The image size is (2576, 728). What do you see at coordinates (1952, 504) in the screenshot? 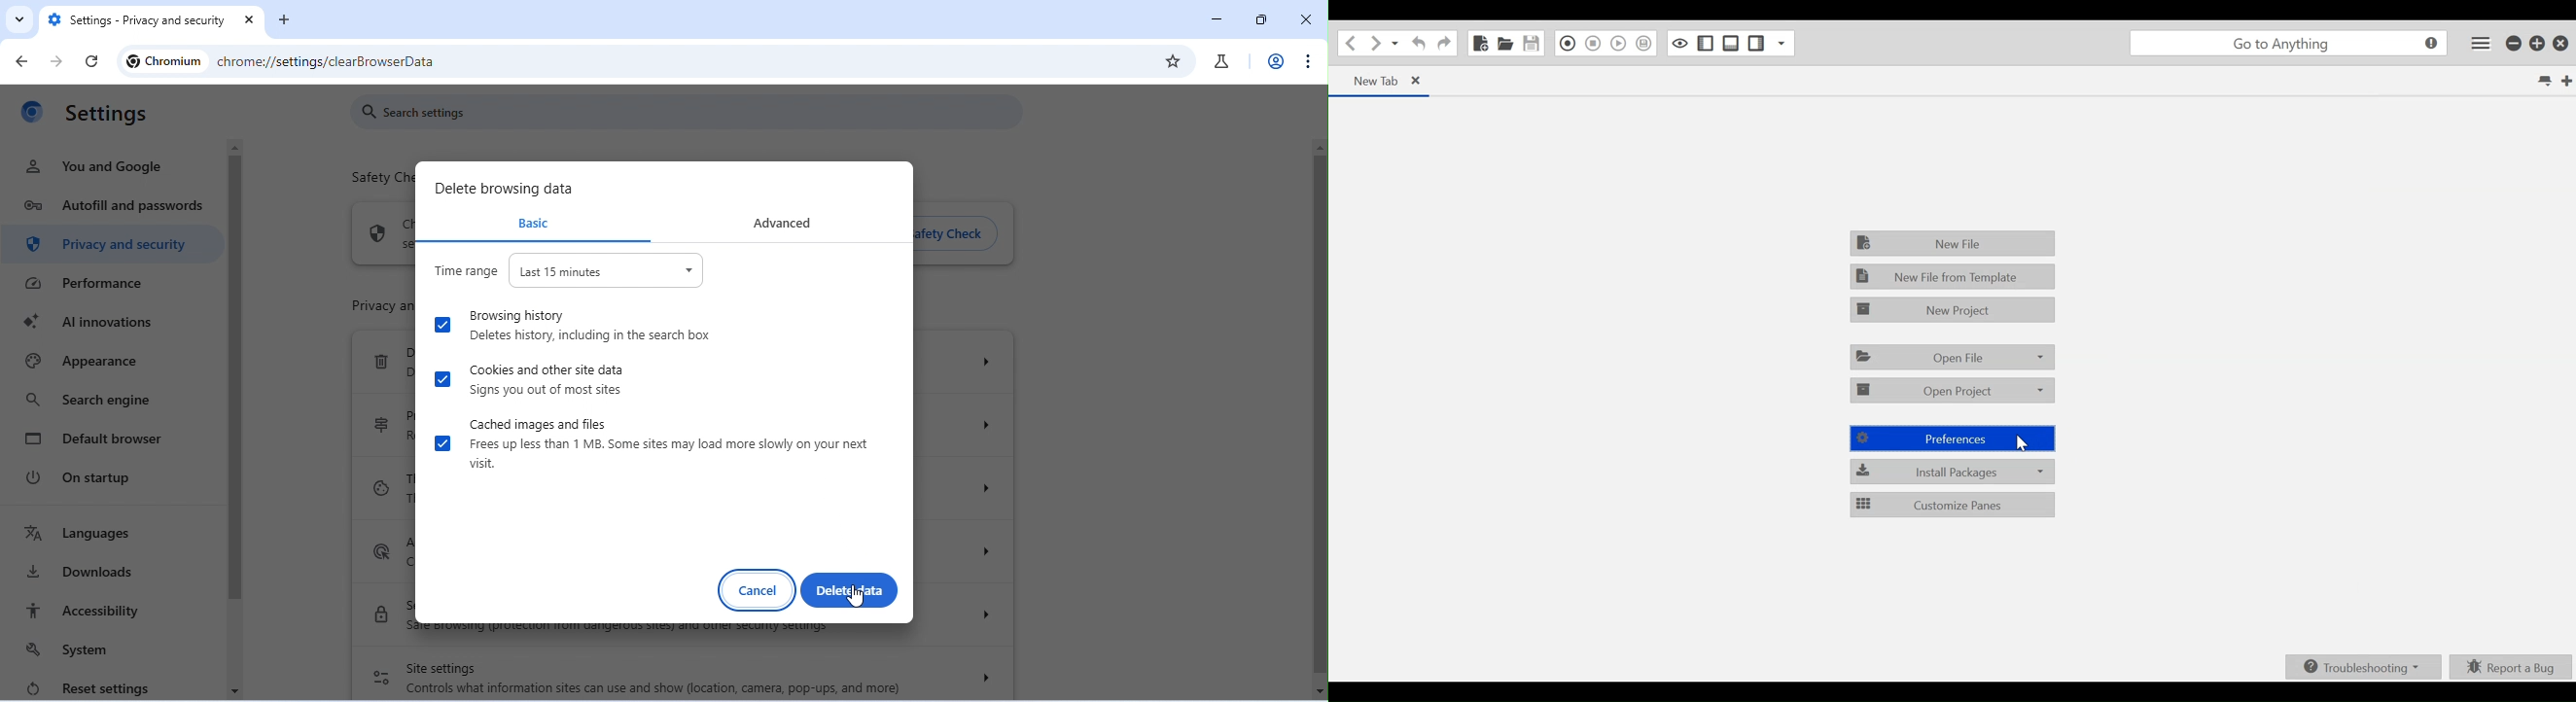
I see `Customize Panes` at bounding box center [1952, 504].